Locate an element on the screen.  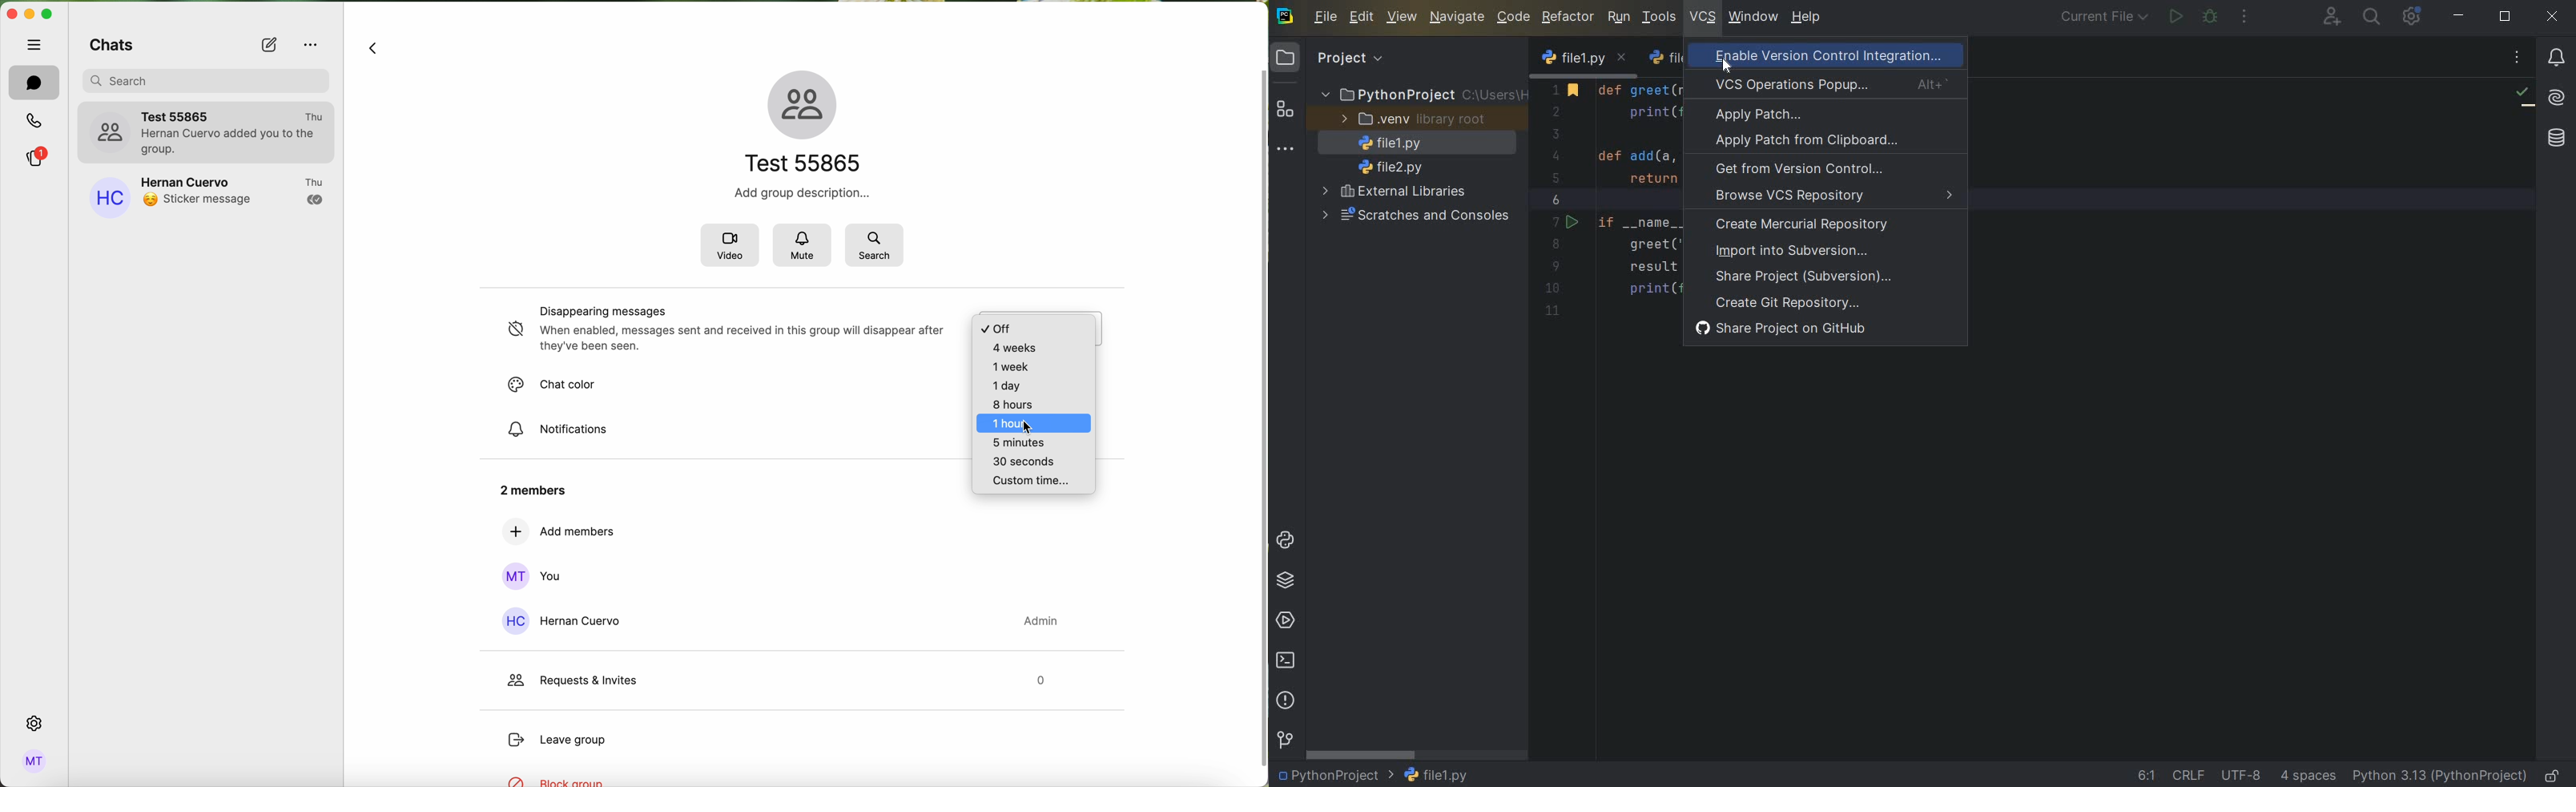
ide and projectsettings is located at coordinates (2411, 17).